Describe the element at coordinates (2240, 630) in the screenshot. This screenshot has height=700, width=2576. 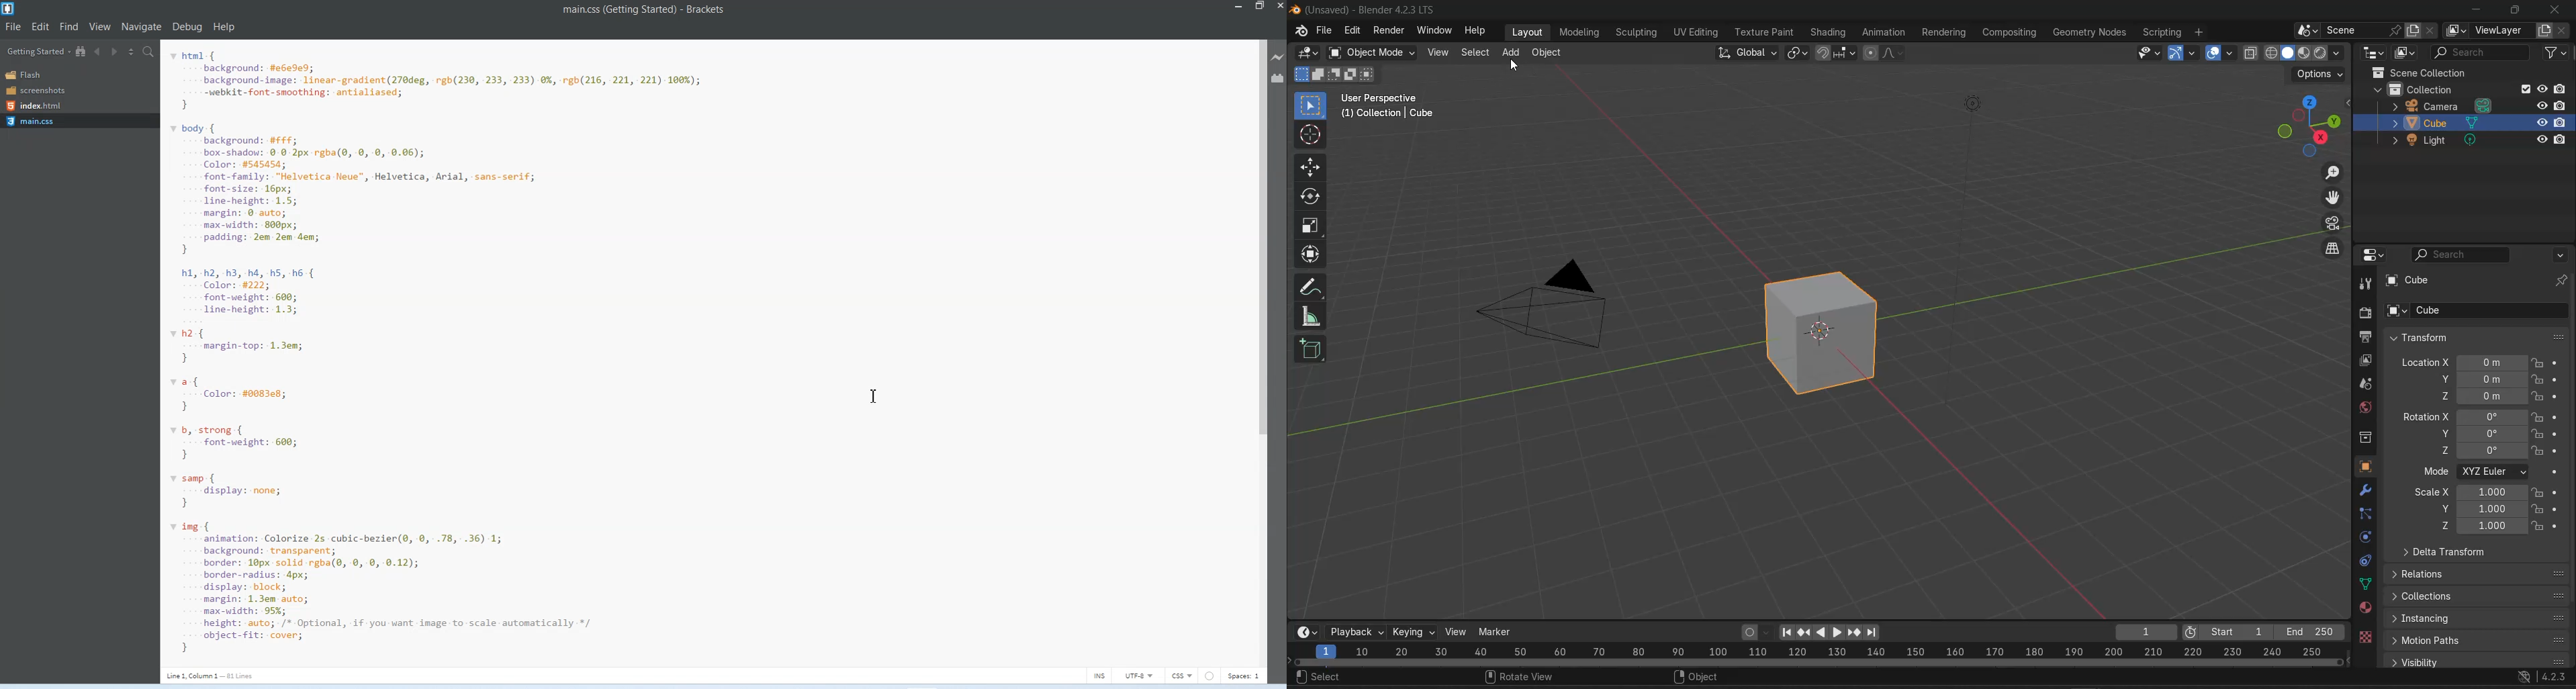
I see `first frame` at that location.